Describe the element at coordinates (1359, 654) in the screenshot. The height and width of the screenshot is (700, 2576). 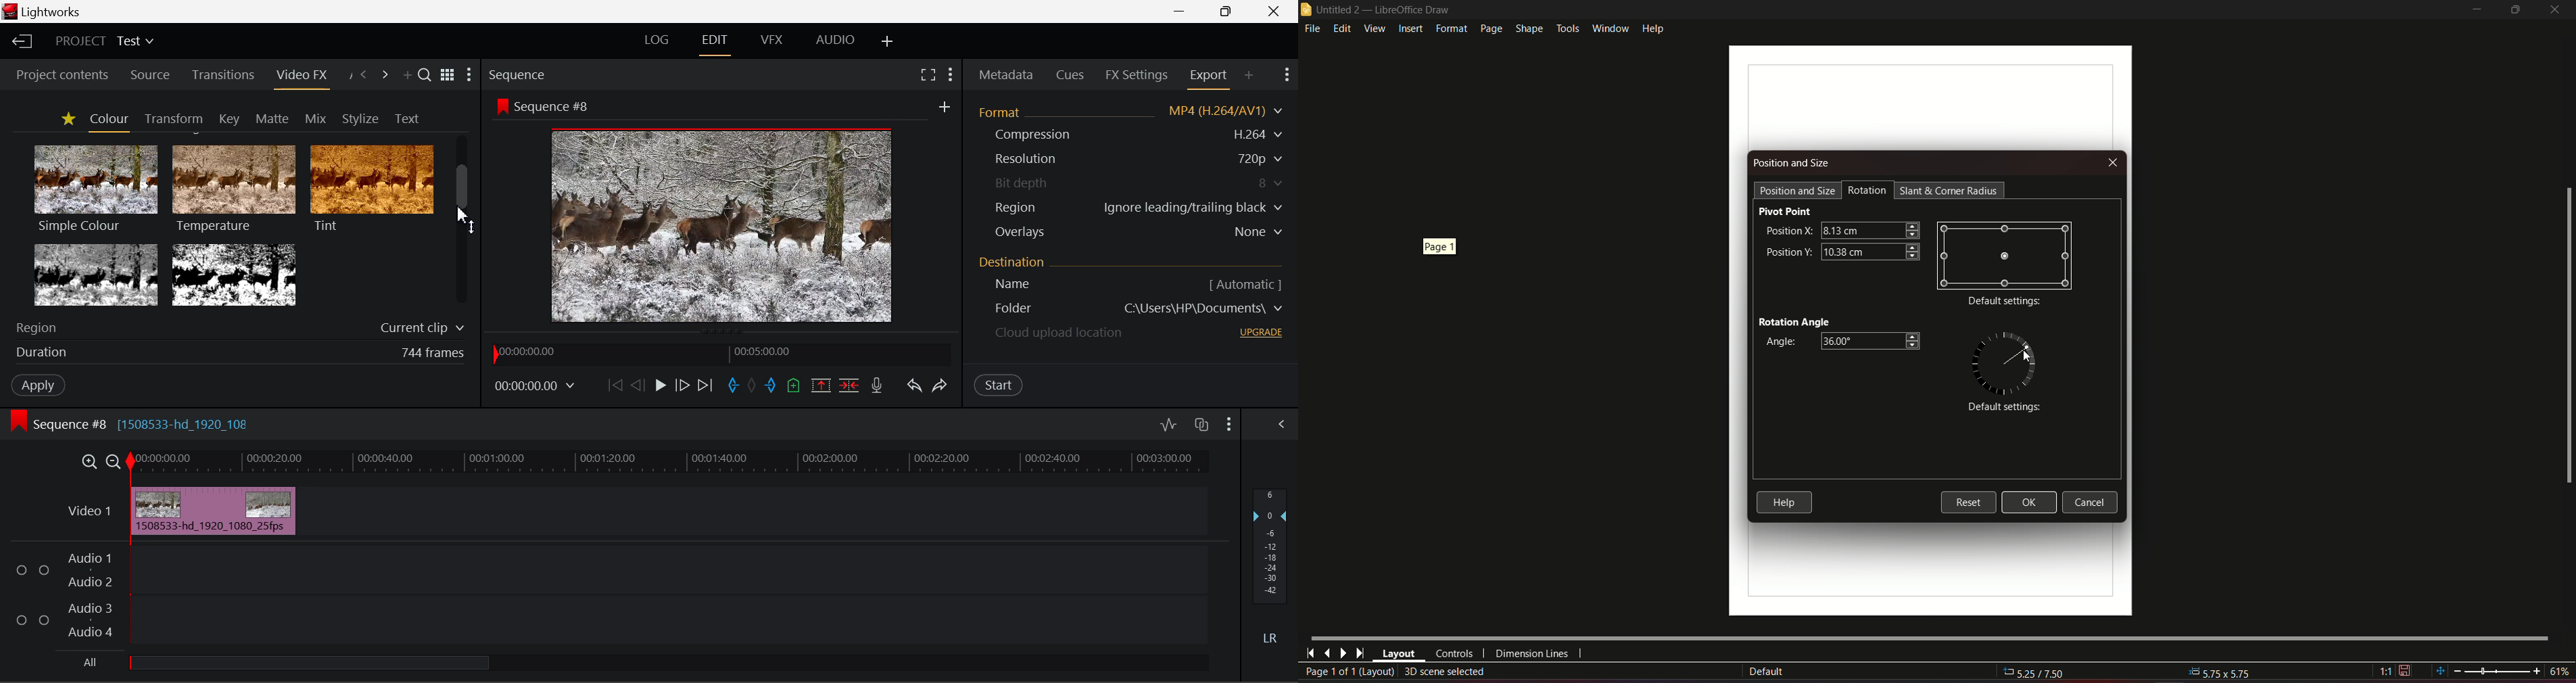
I see `last page` at that location.